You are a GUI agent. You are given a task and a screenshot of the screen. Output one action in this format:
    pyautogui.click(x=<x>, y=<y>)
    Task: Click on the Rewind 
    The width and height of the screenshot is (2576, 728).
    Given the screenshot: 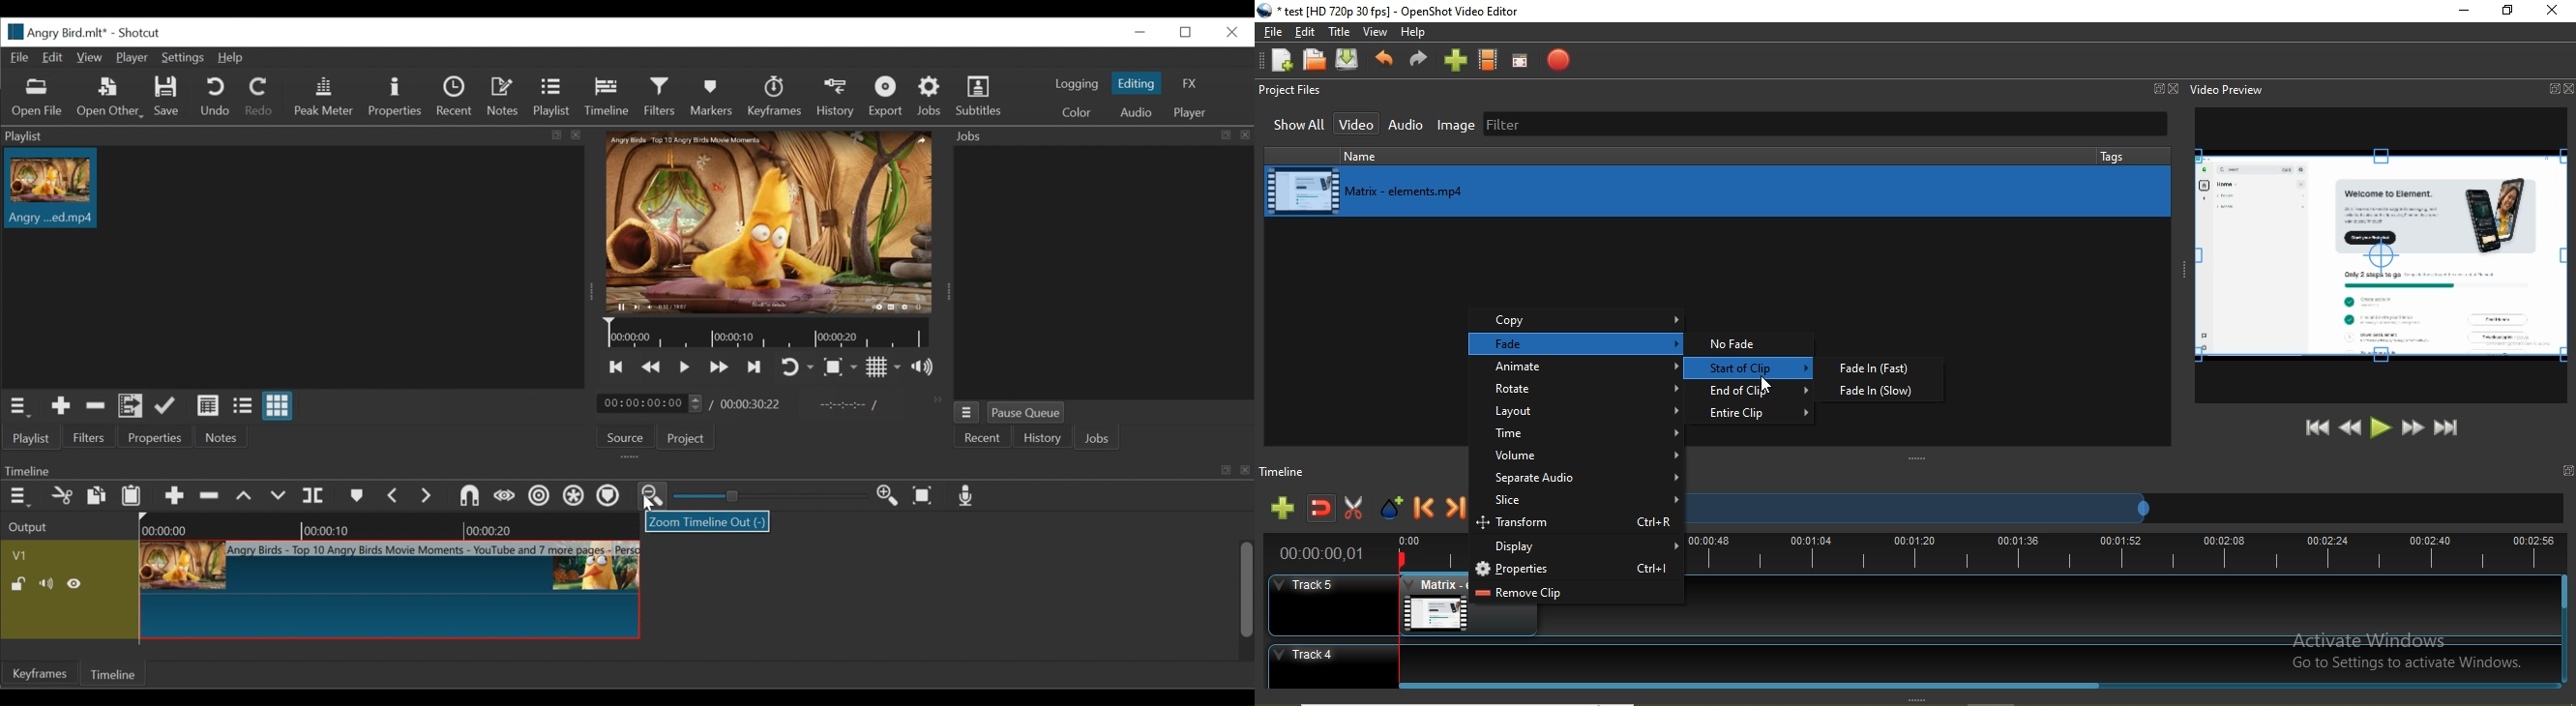 What is the action you would take?
    pyautogui.click(x=2351, y=427)
    